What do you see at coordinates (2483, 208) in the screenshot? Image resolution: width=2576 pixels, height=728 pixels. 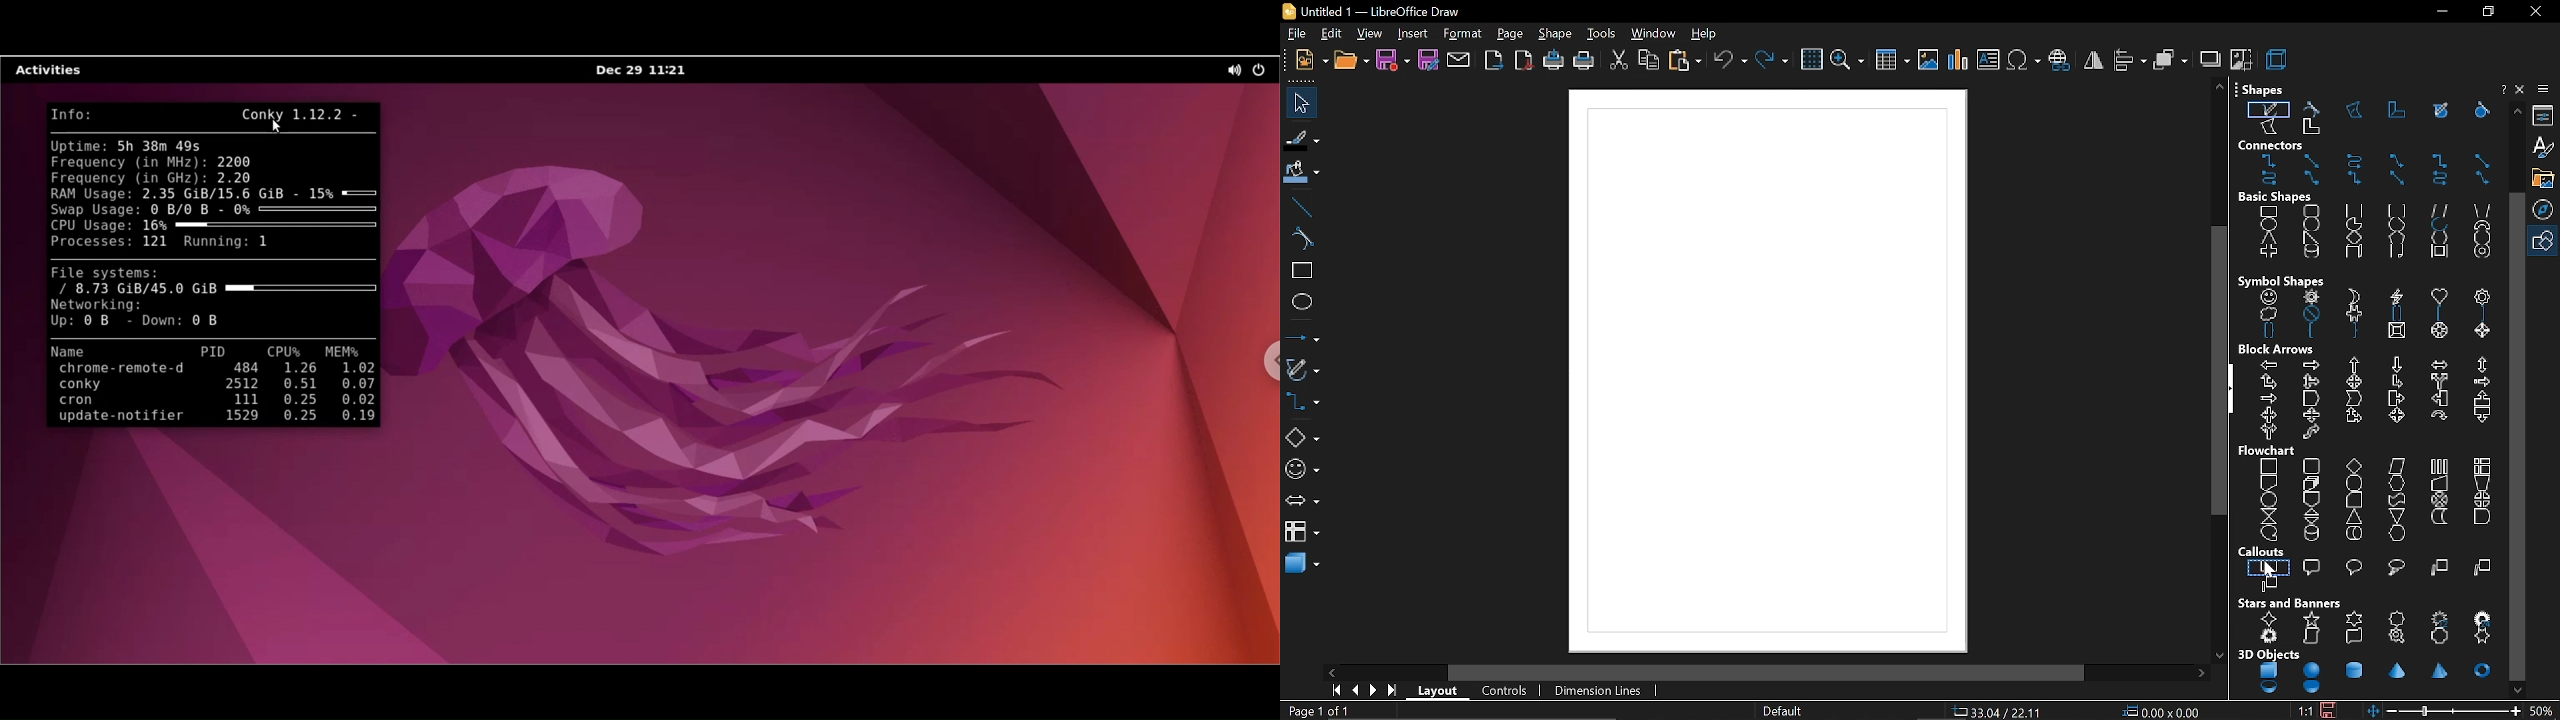 I see `trapezoid` at bounding box center [2483, 208].